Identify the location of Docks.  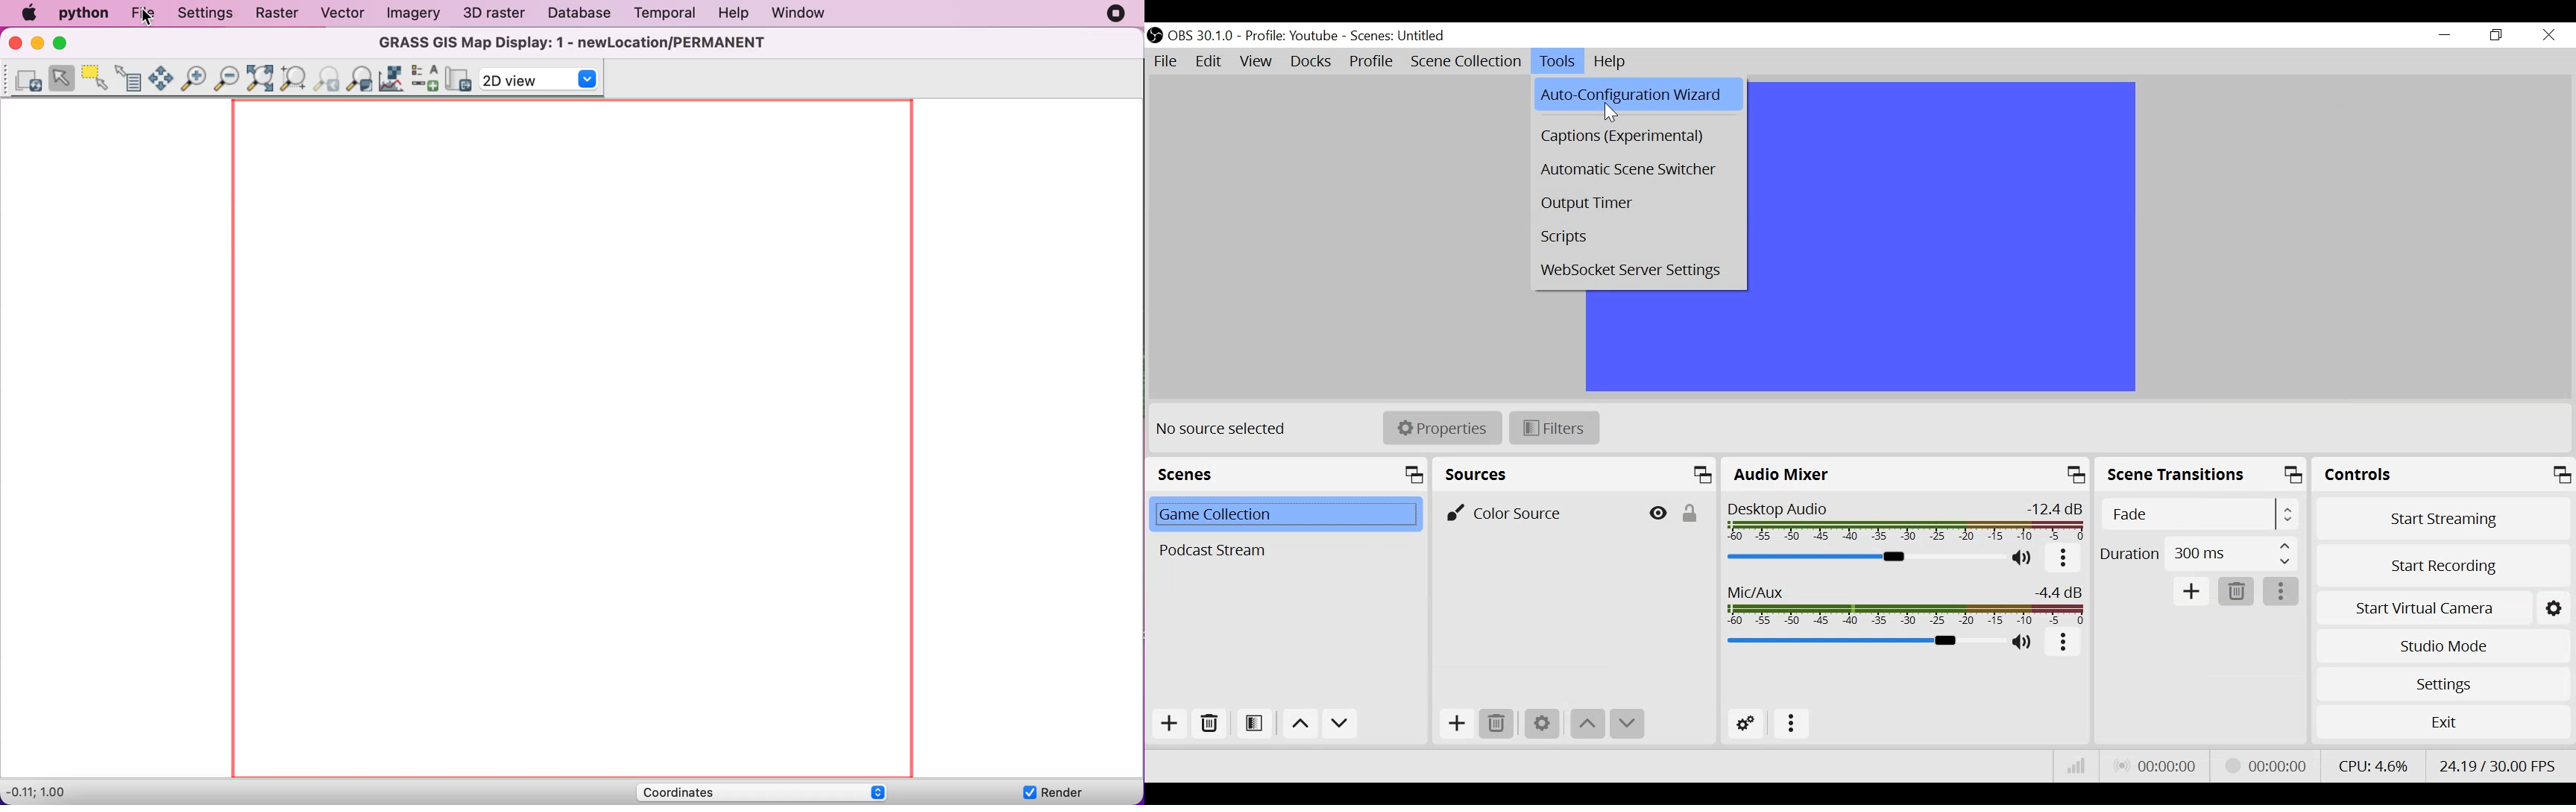
(1312, 61).